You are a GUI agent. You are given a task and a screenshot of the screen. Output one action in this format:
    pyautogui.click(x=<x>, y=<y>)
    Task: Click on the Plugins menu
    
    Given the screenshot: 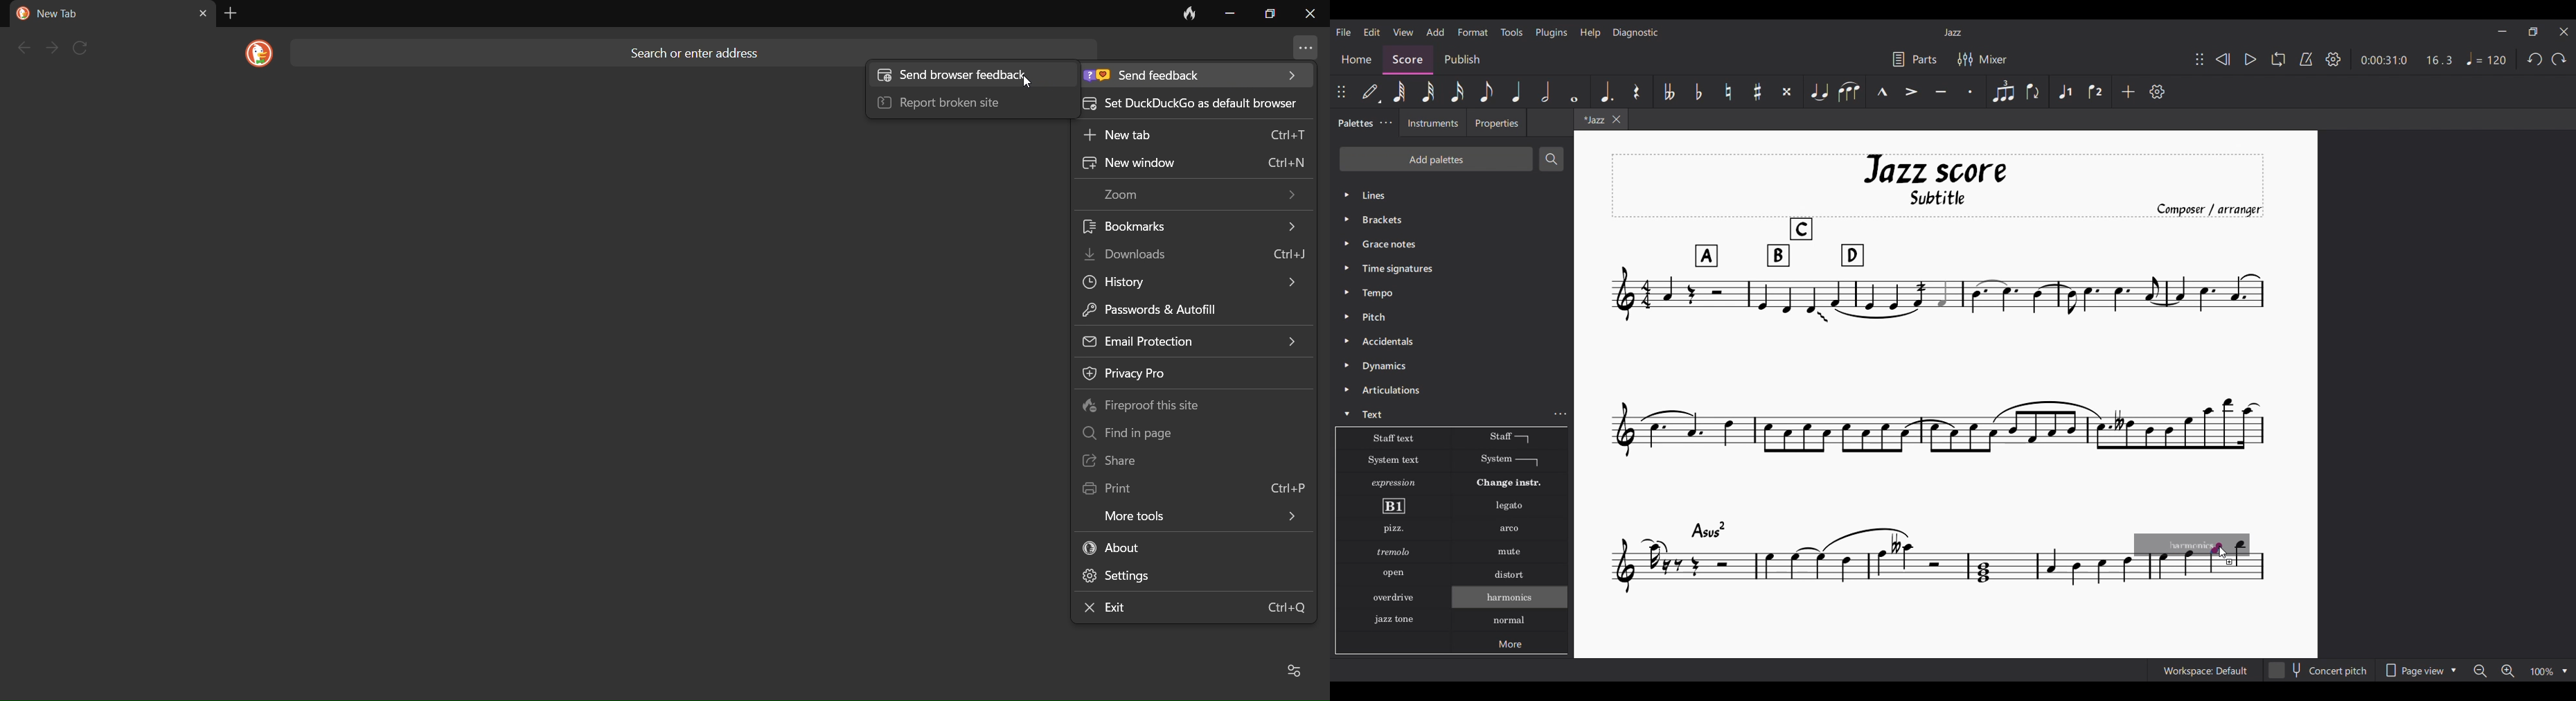 What is the action you would take?
    pyautogui.click(x=1551, y=32)
    